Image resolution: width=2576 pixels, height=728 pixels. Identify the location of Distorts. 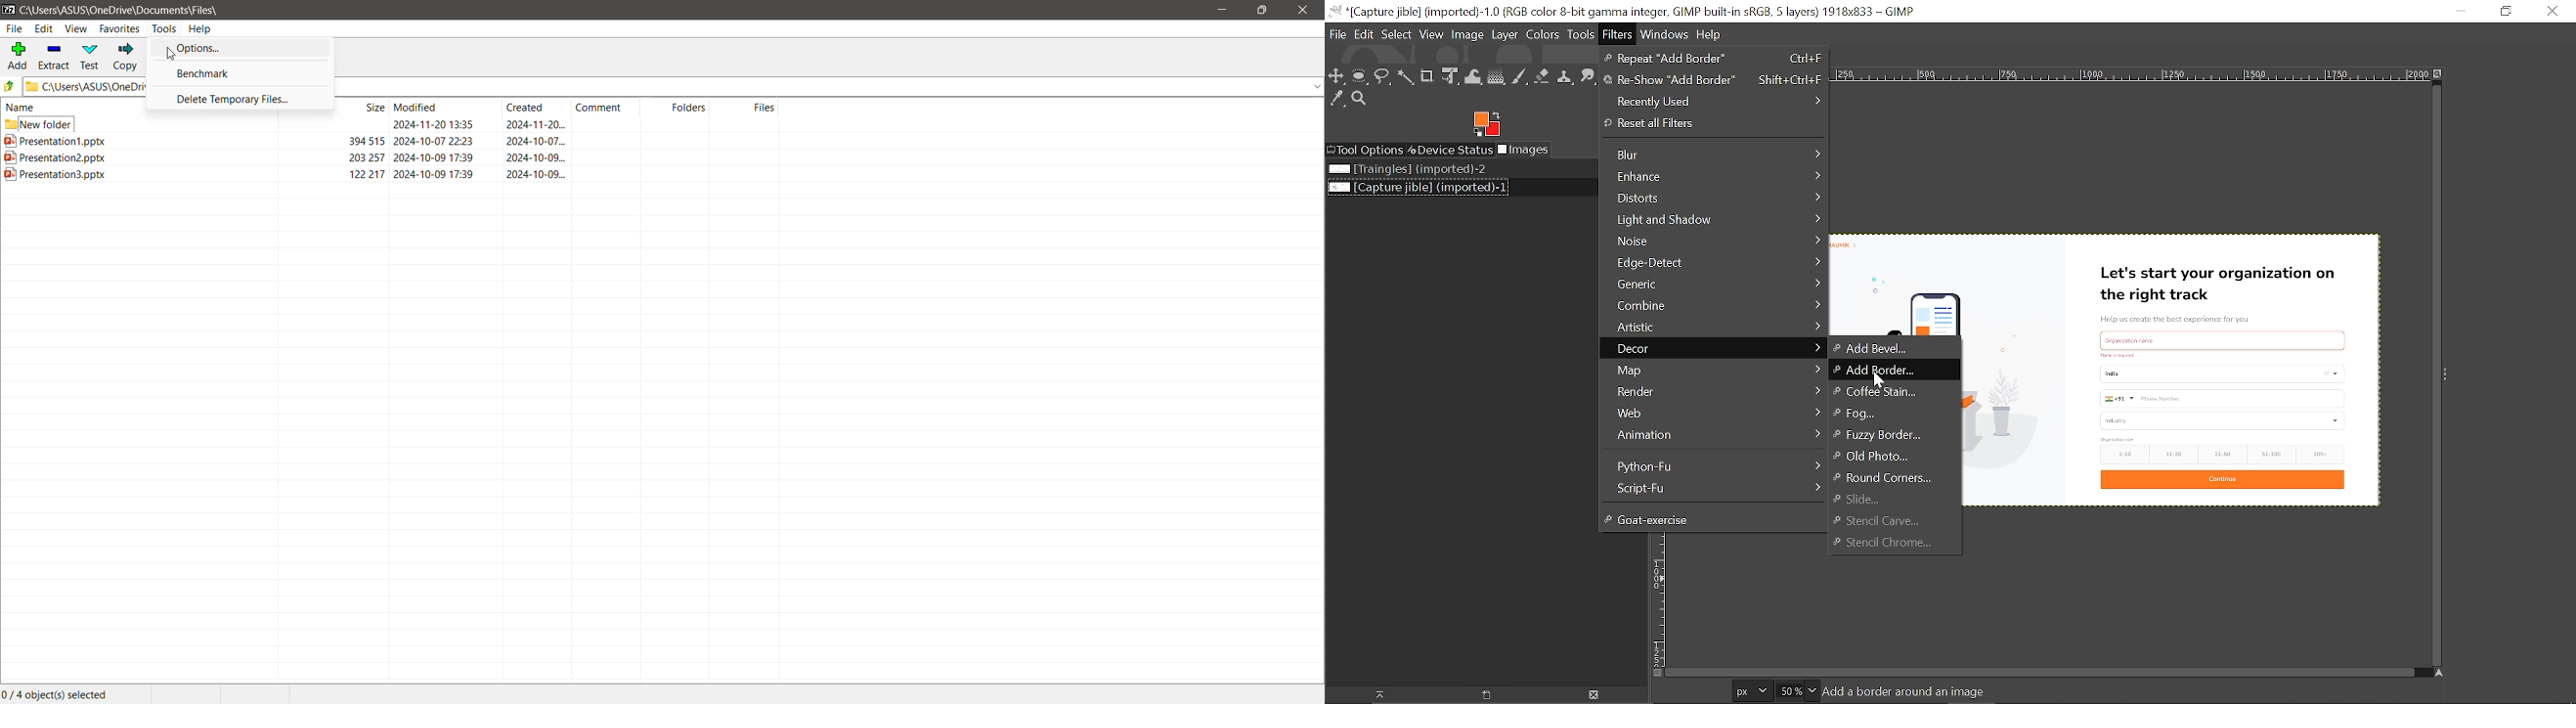
(1717, 198).